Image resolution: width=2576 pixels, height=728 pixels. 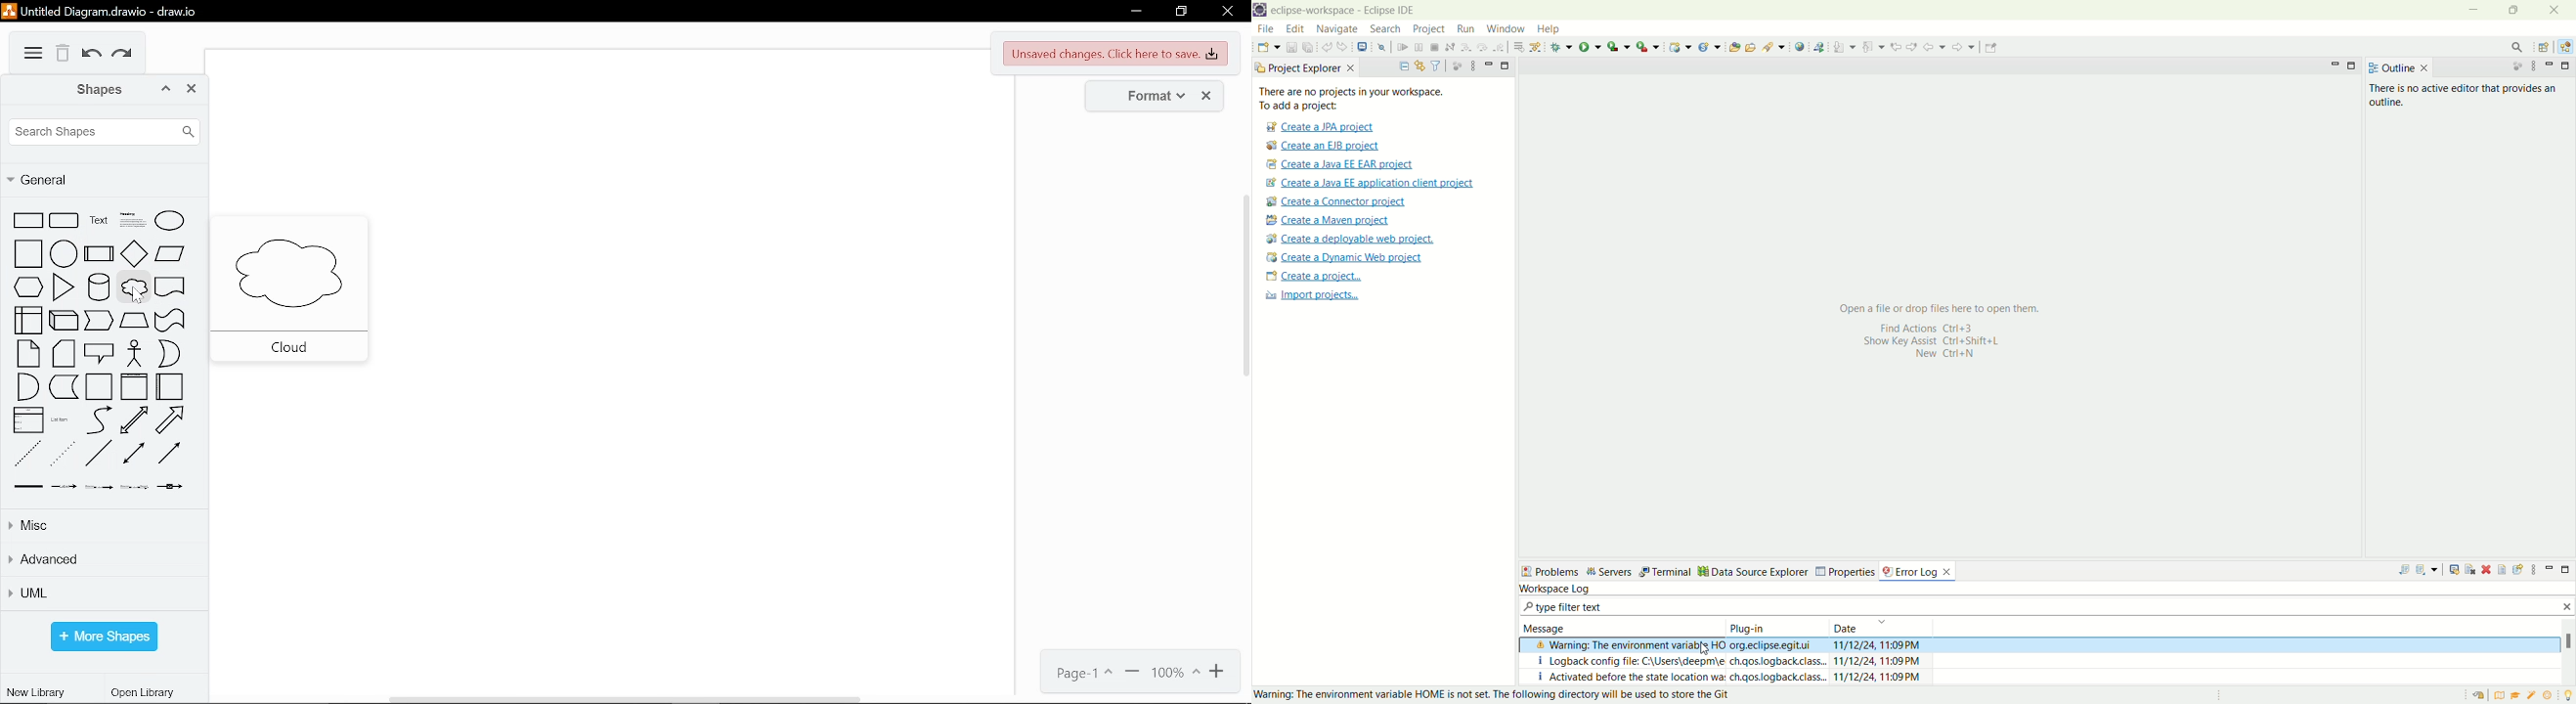 I want to click on minimize, so click(x=2472, y=10).